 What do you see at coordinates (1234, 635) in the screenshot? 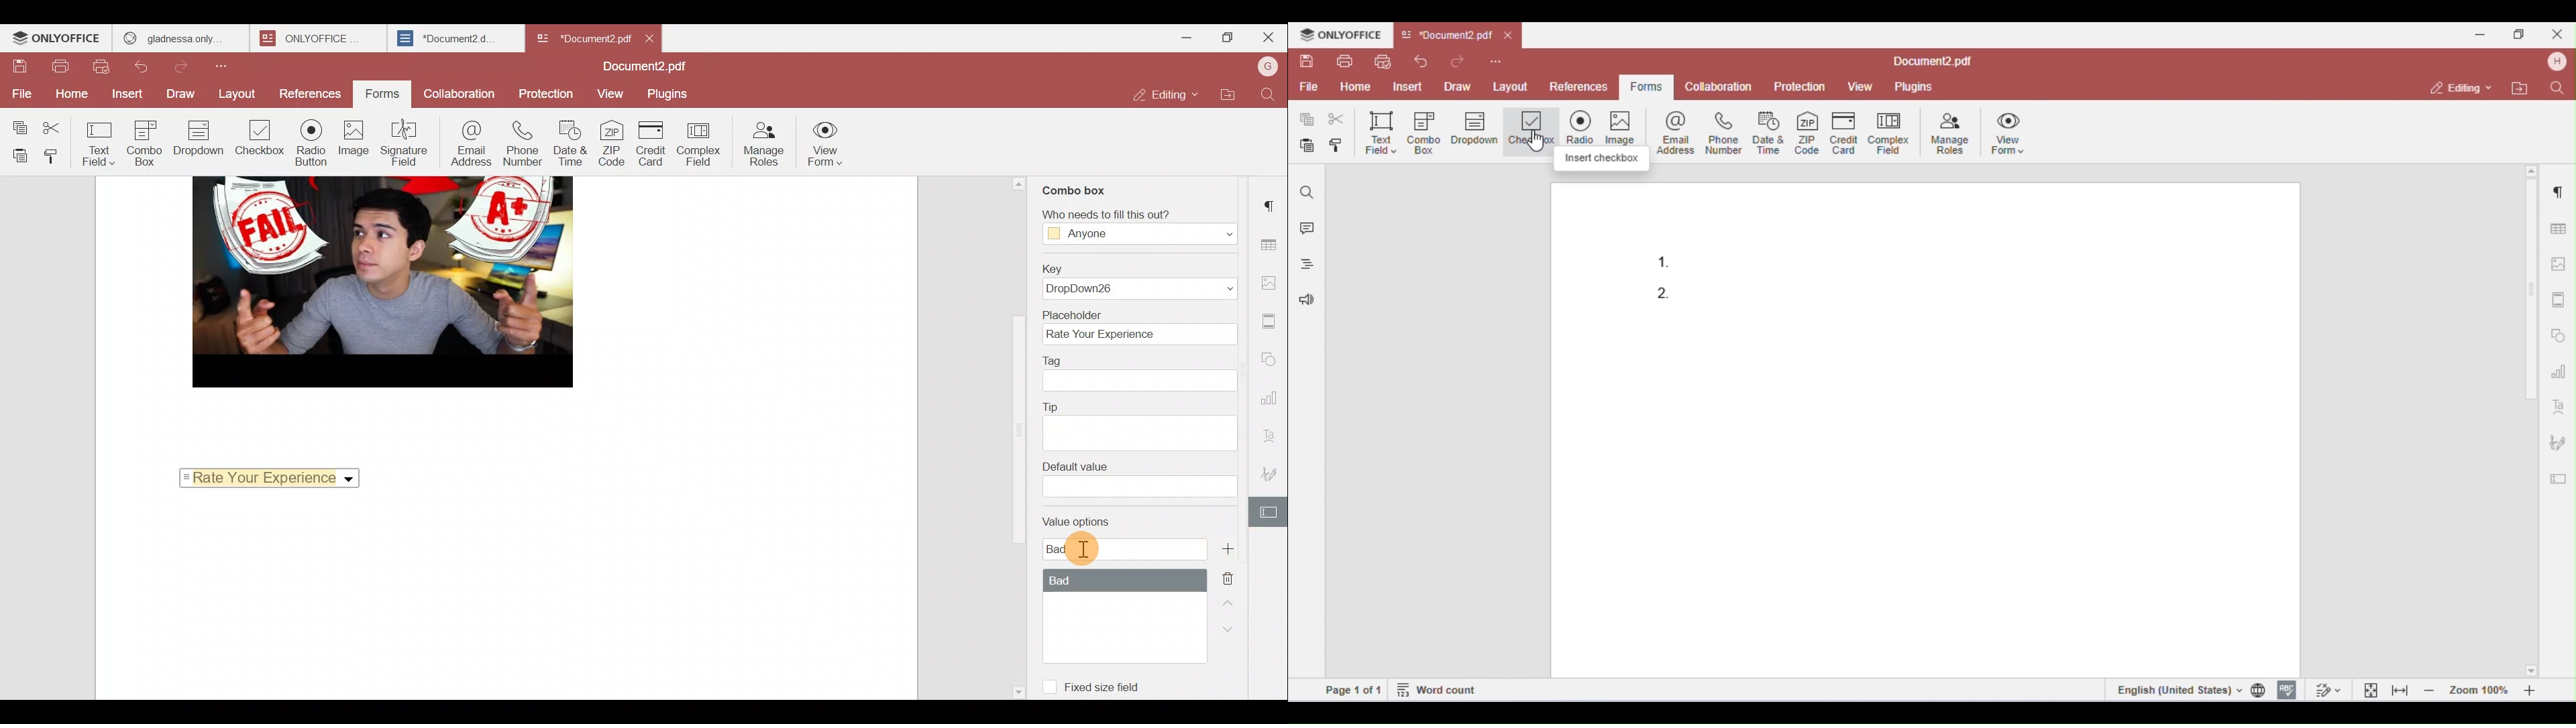
I see `Down` at bounding box center [1234, 635].